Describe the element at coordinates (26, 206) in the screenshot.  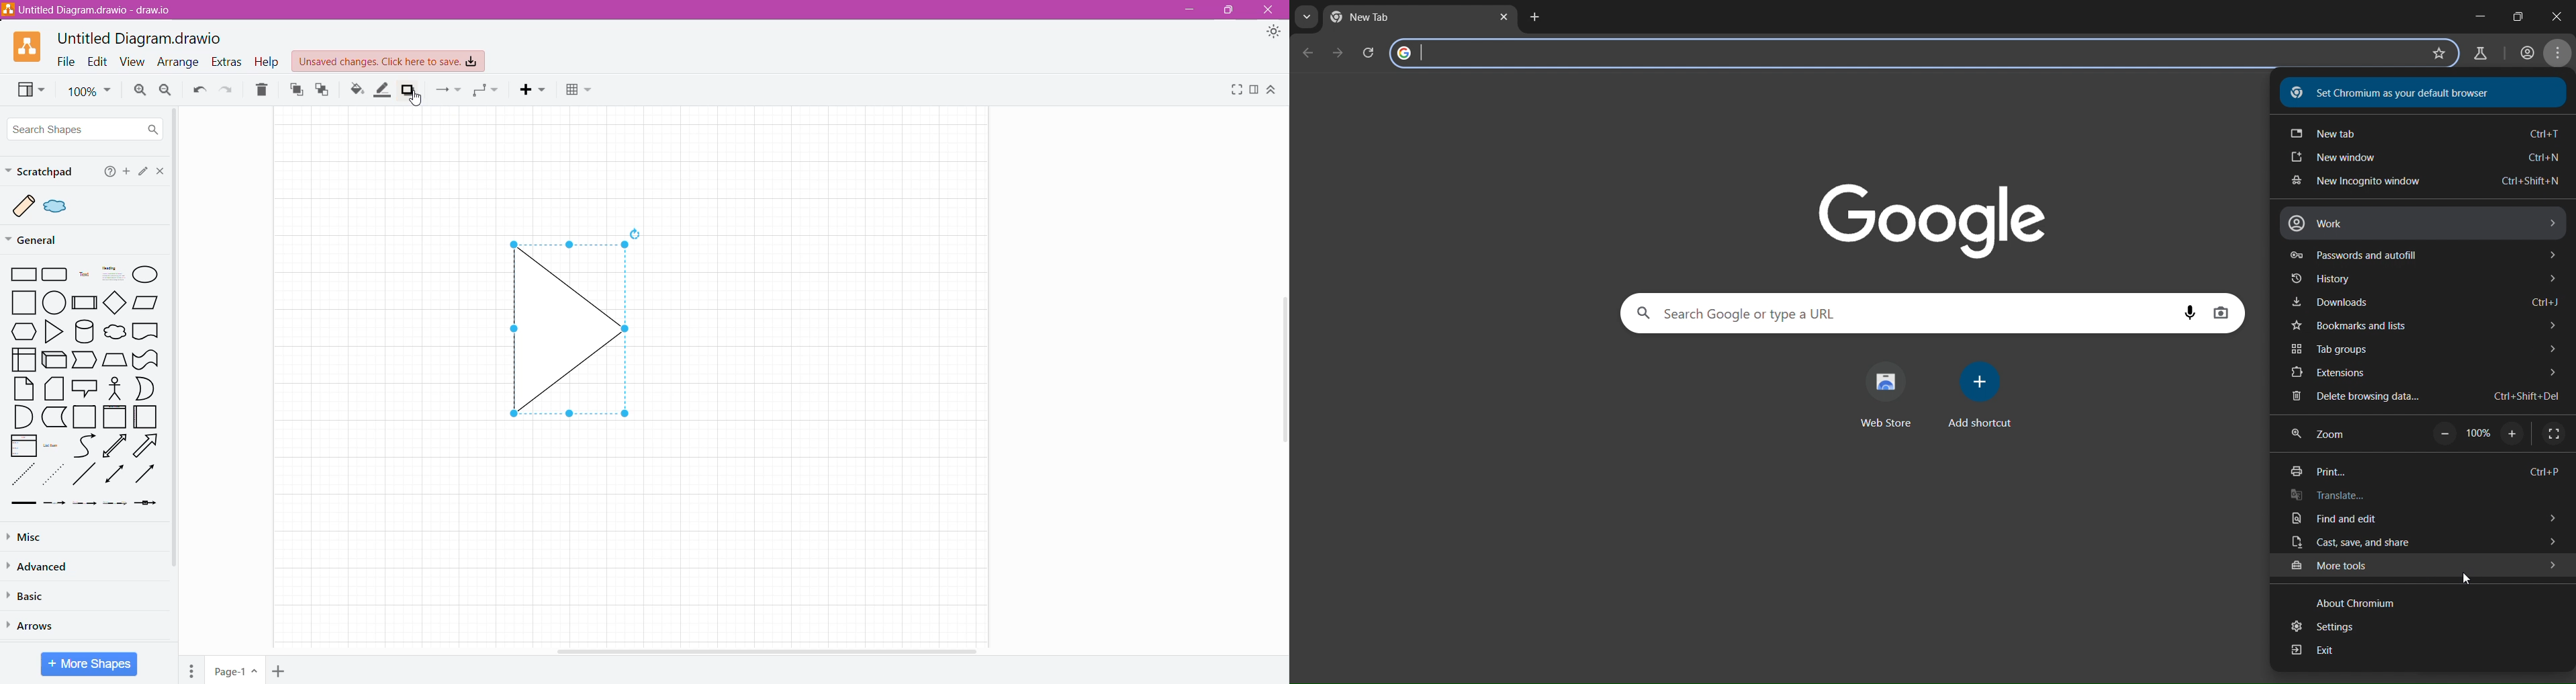
I see `Scratched shape 1` at that location.